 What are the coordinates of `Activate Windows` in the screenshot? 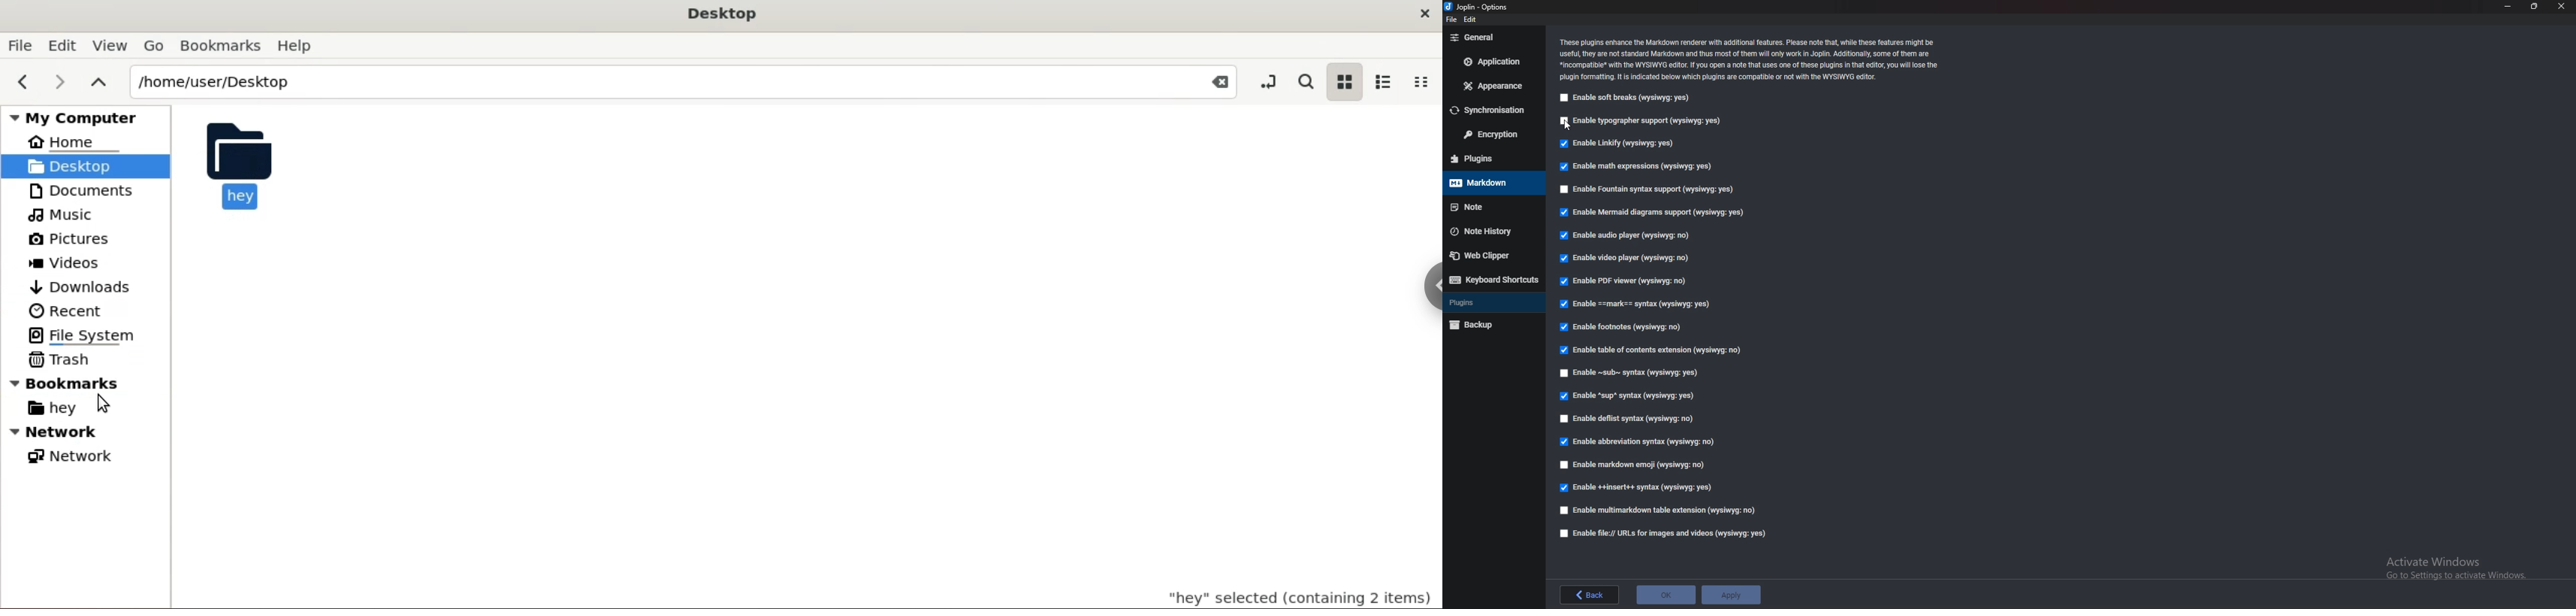 It's located at (2456, 567).